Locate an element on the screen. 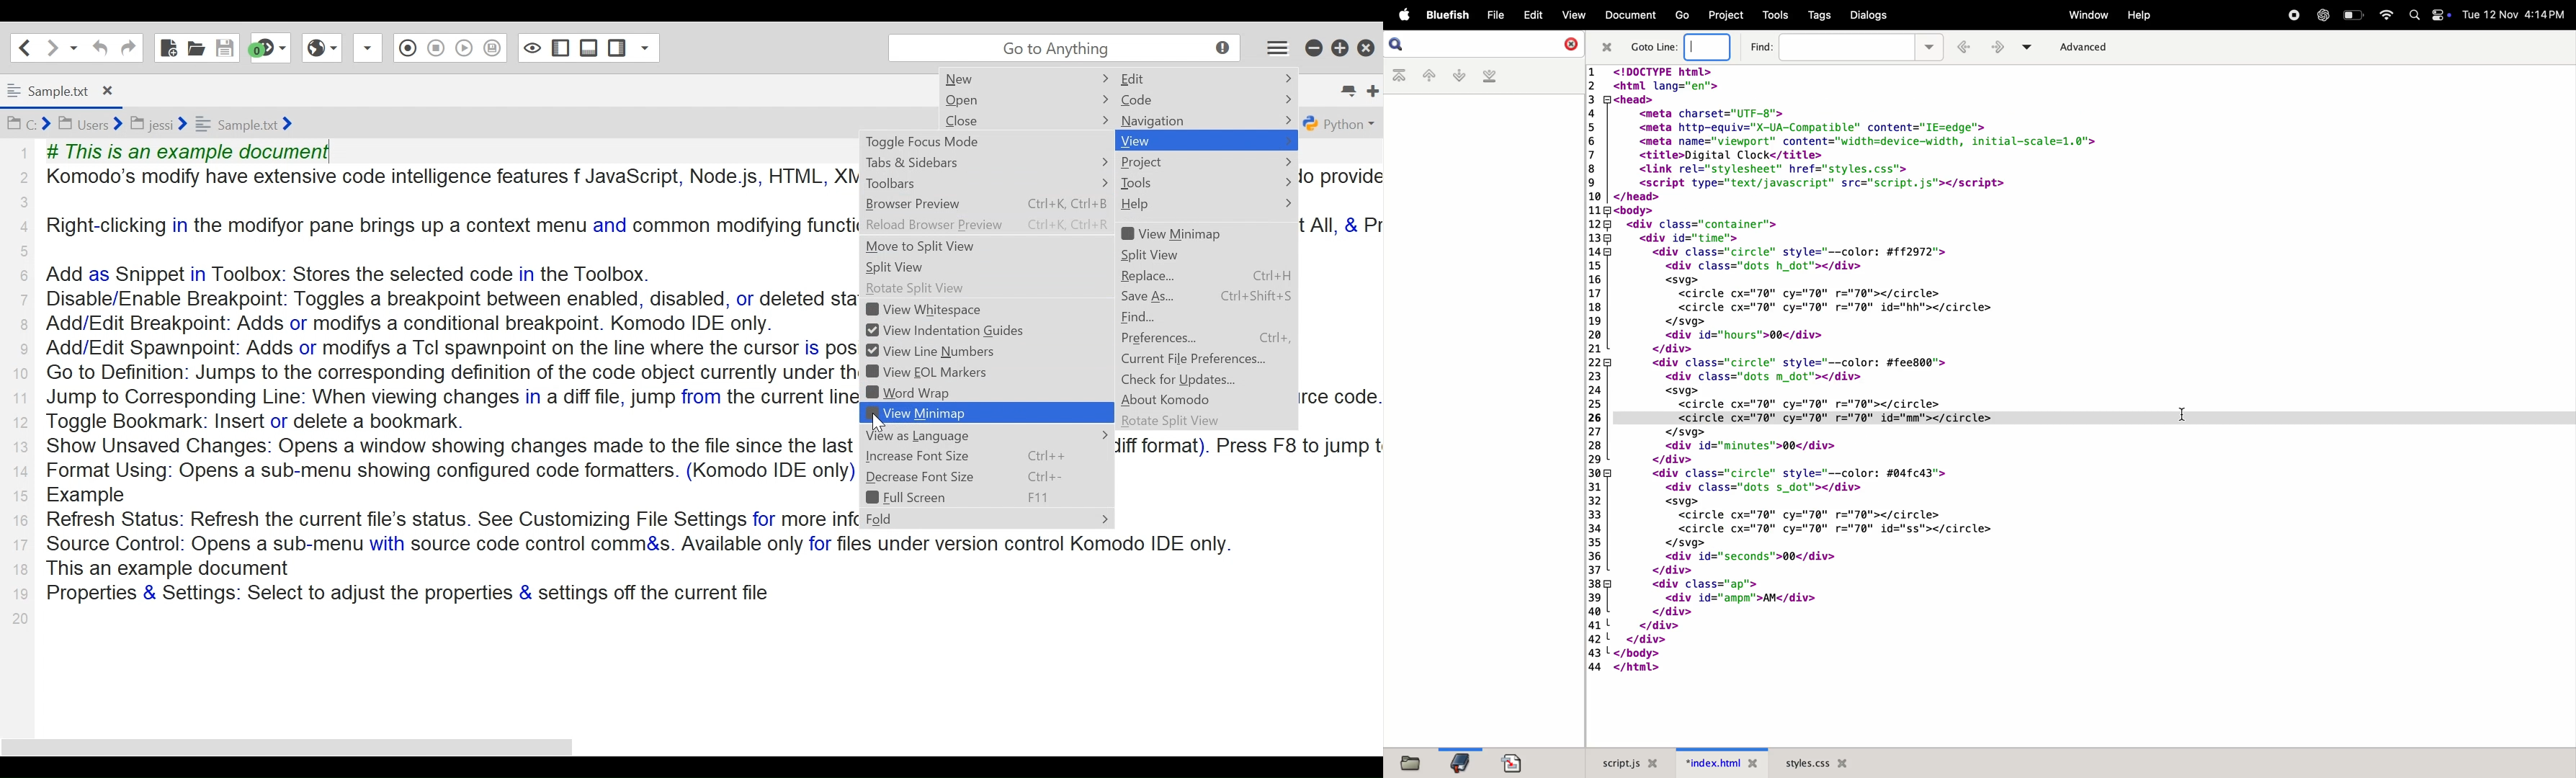  Decrease Font Size is located at coordinates (985, 477).